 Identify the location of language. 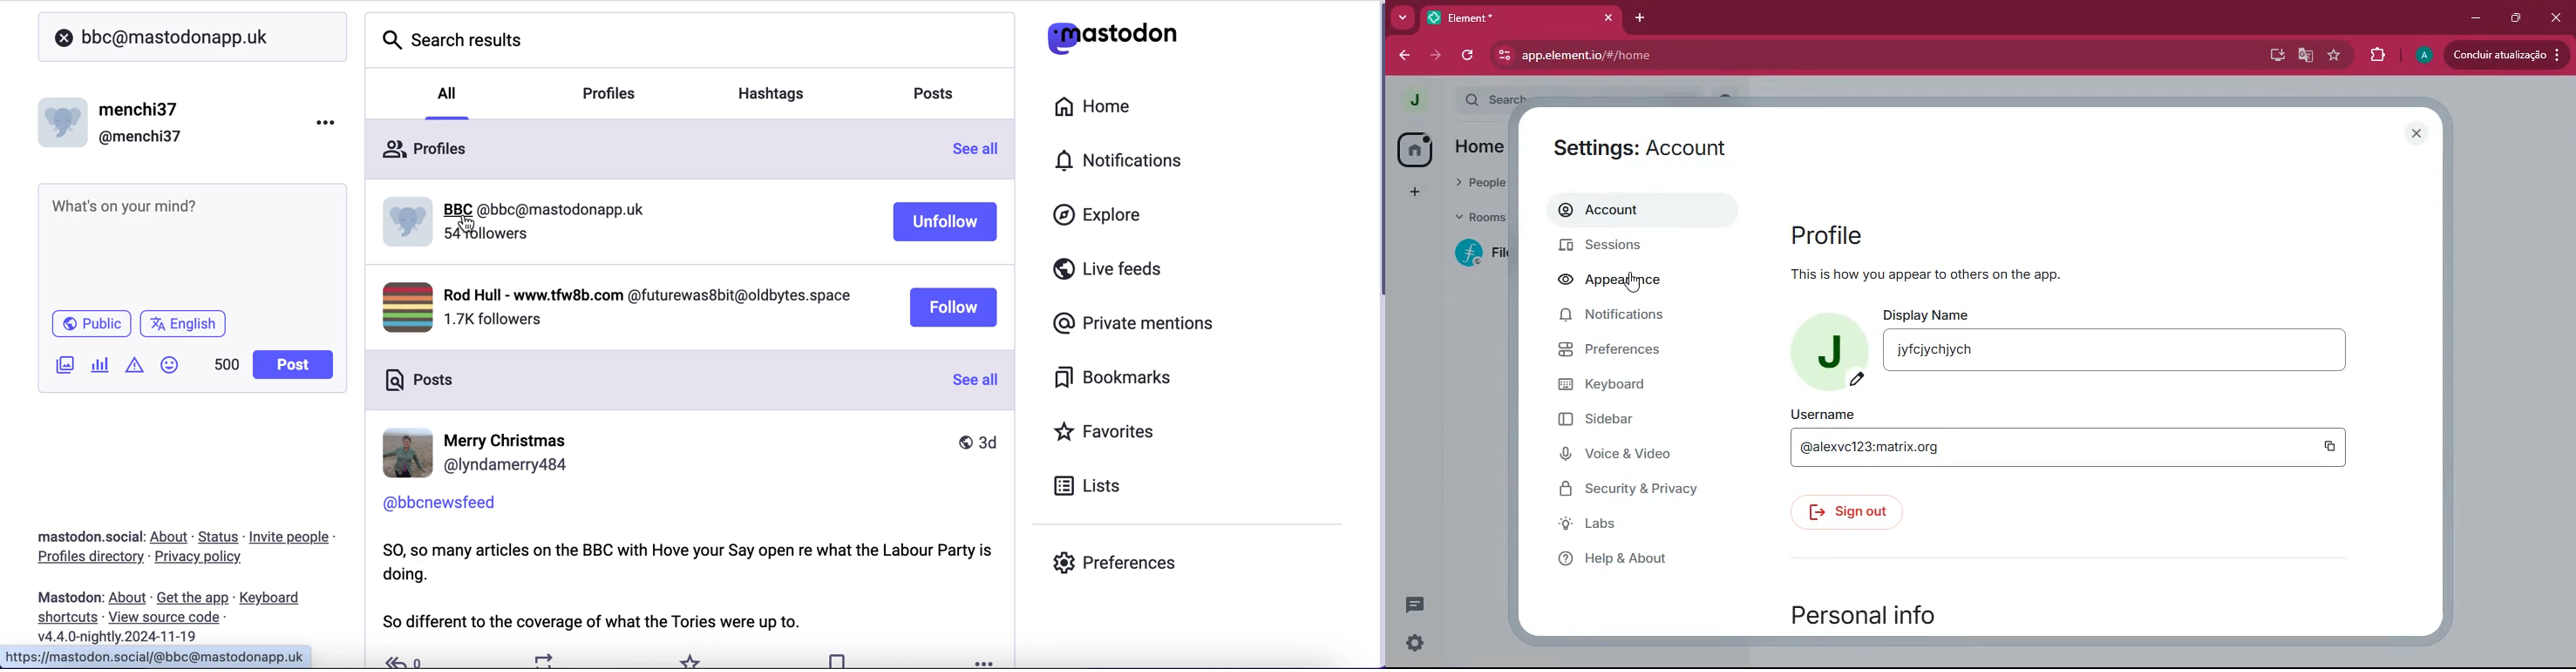
(188, 328).